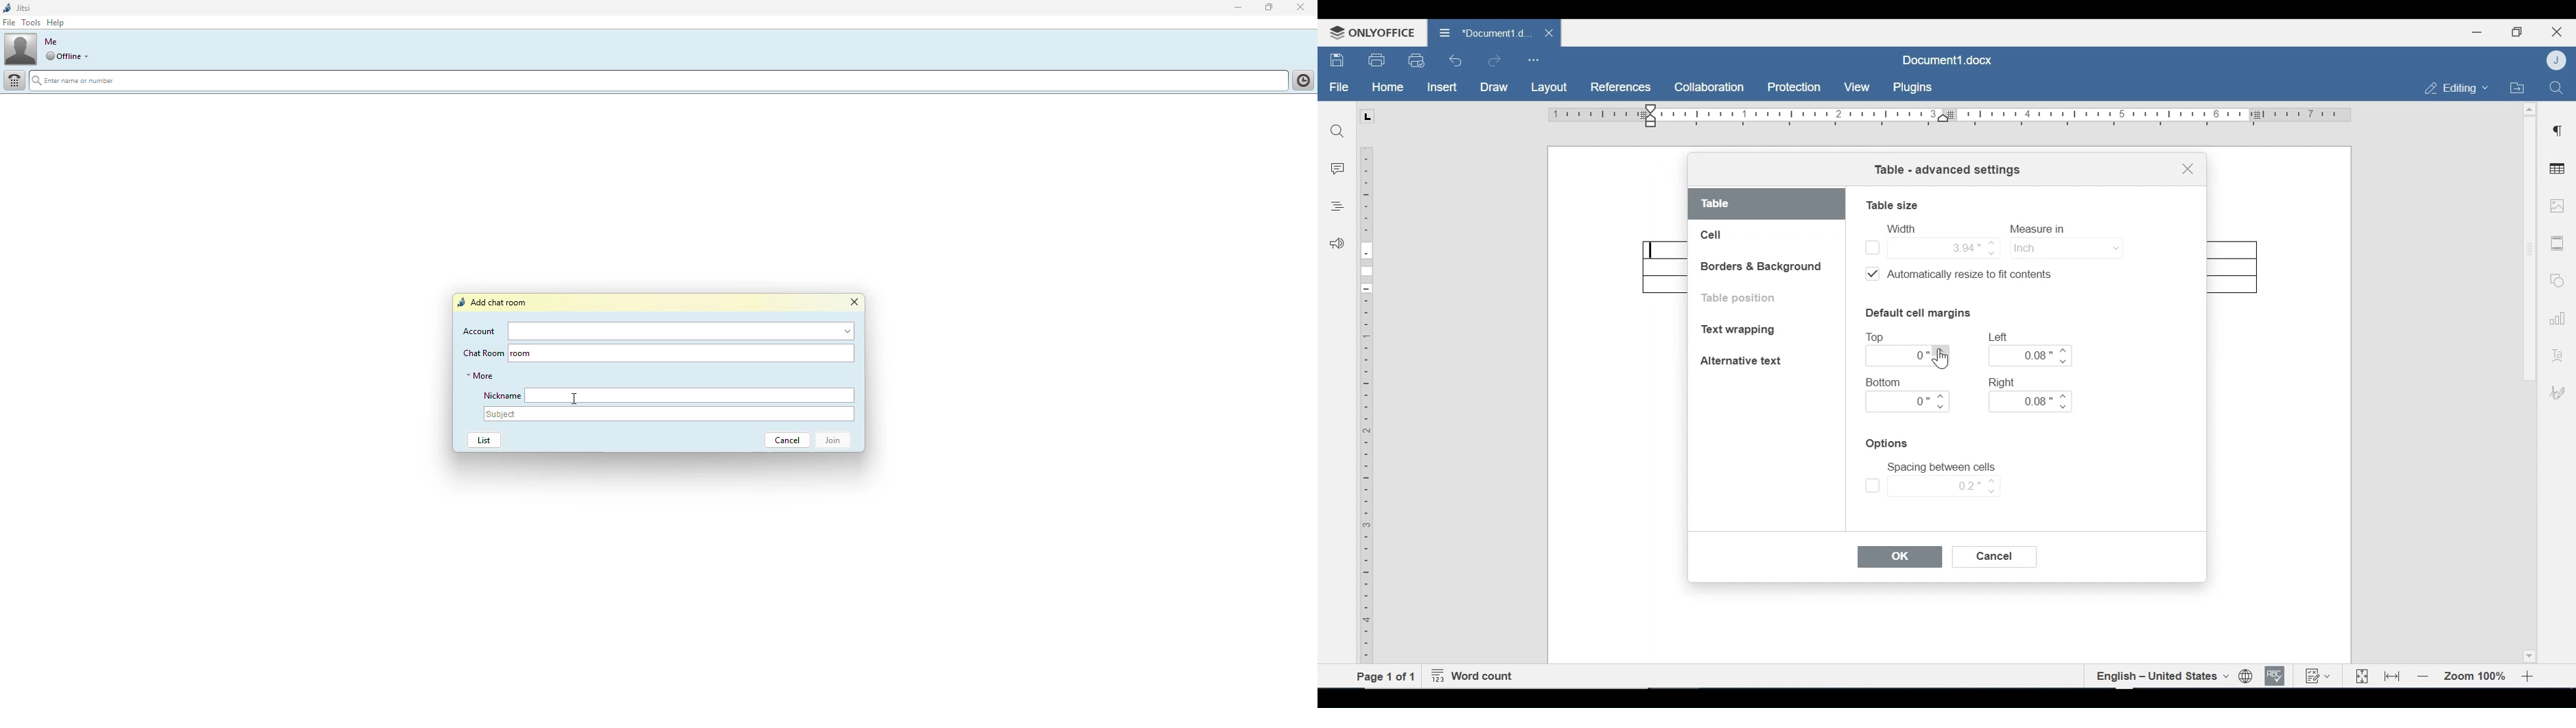 The image size is (2576, 728). What do you see at coordinates (1337, 245) in the screenshot?
I see `Feedback and Support` at bounding box center [1337, 245].